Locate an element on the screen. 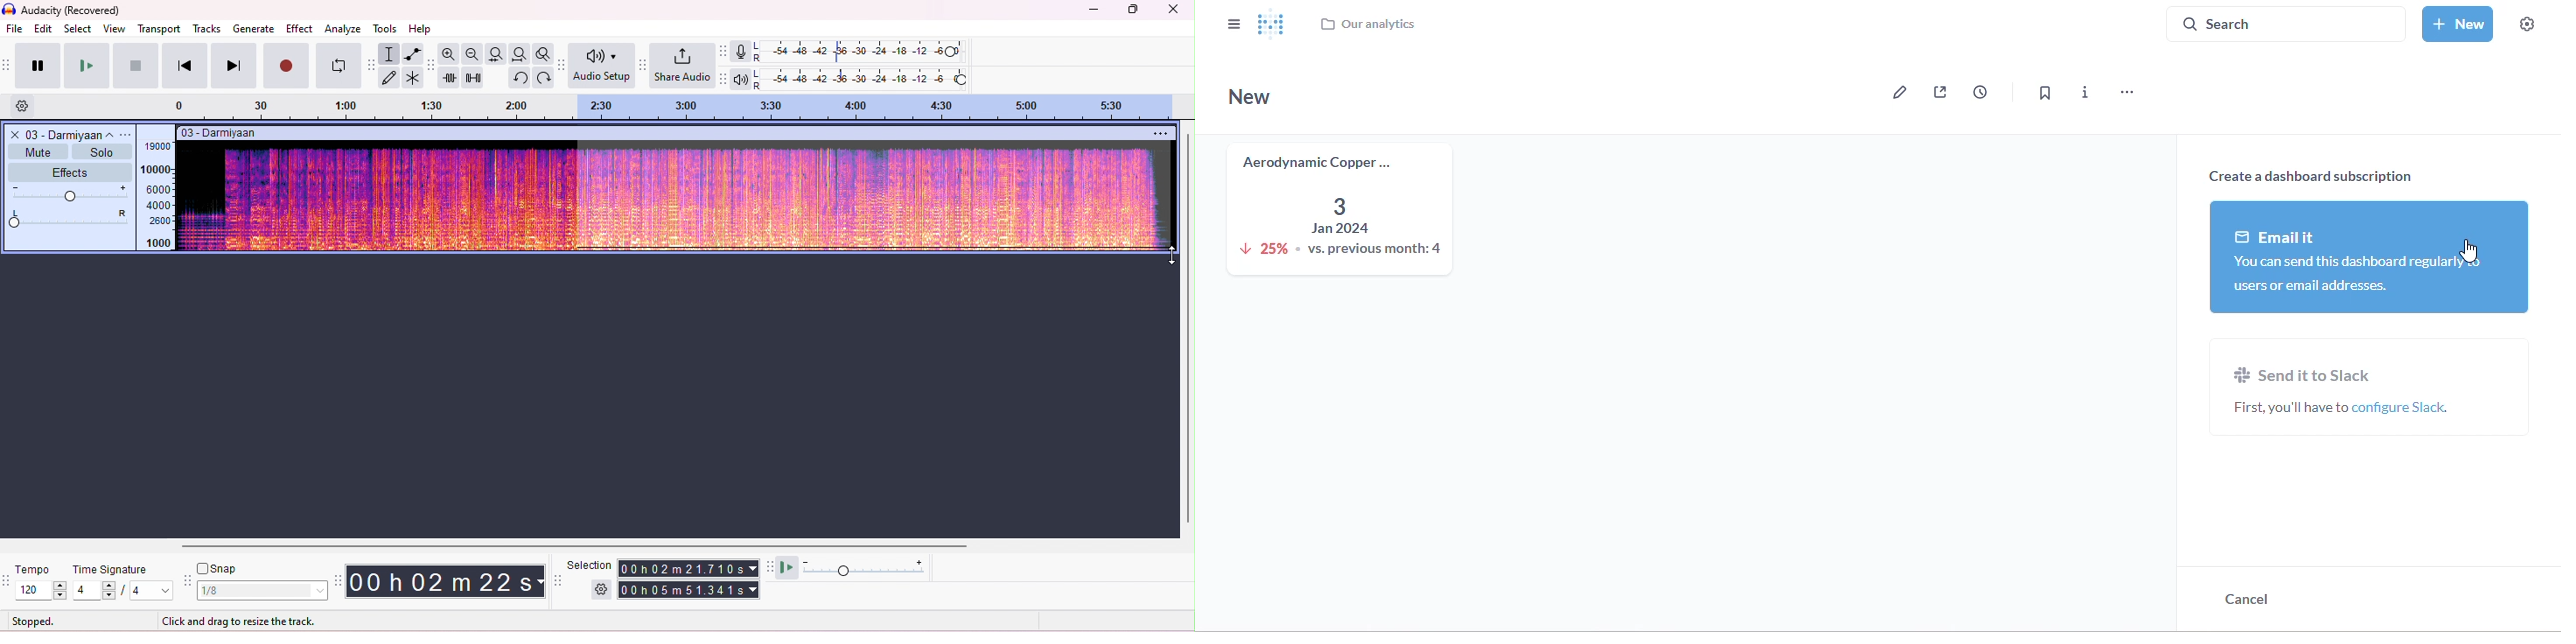 The width and height of the screenshot is (2576, 644). close is located at coordinates (1175, 10).